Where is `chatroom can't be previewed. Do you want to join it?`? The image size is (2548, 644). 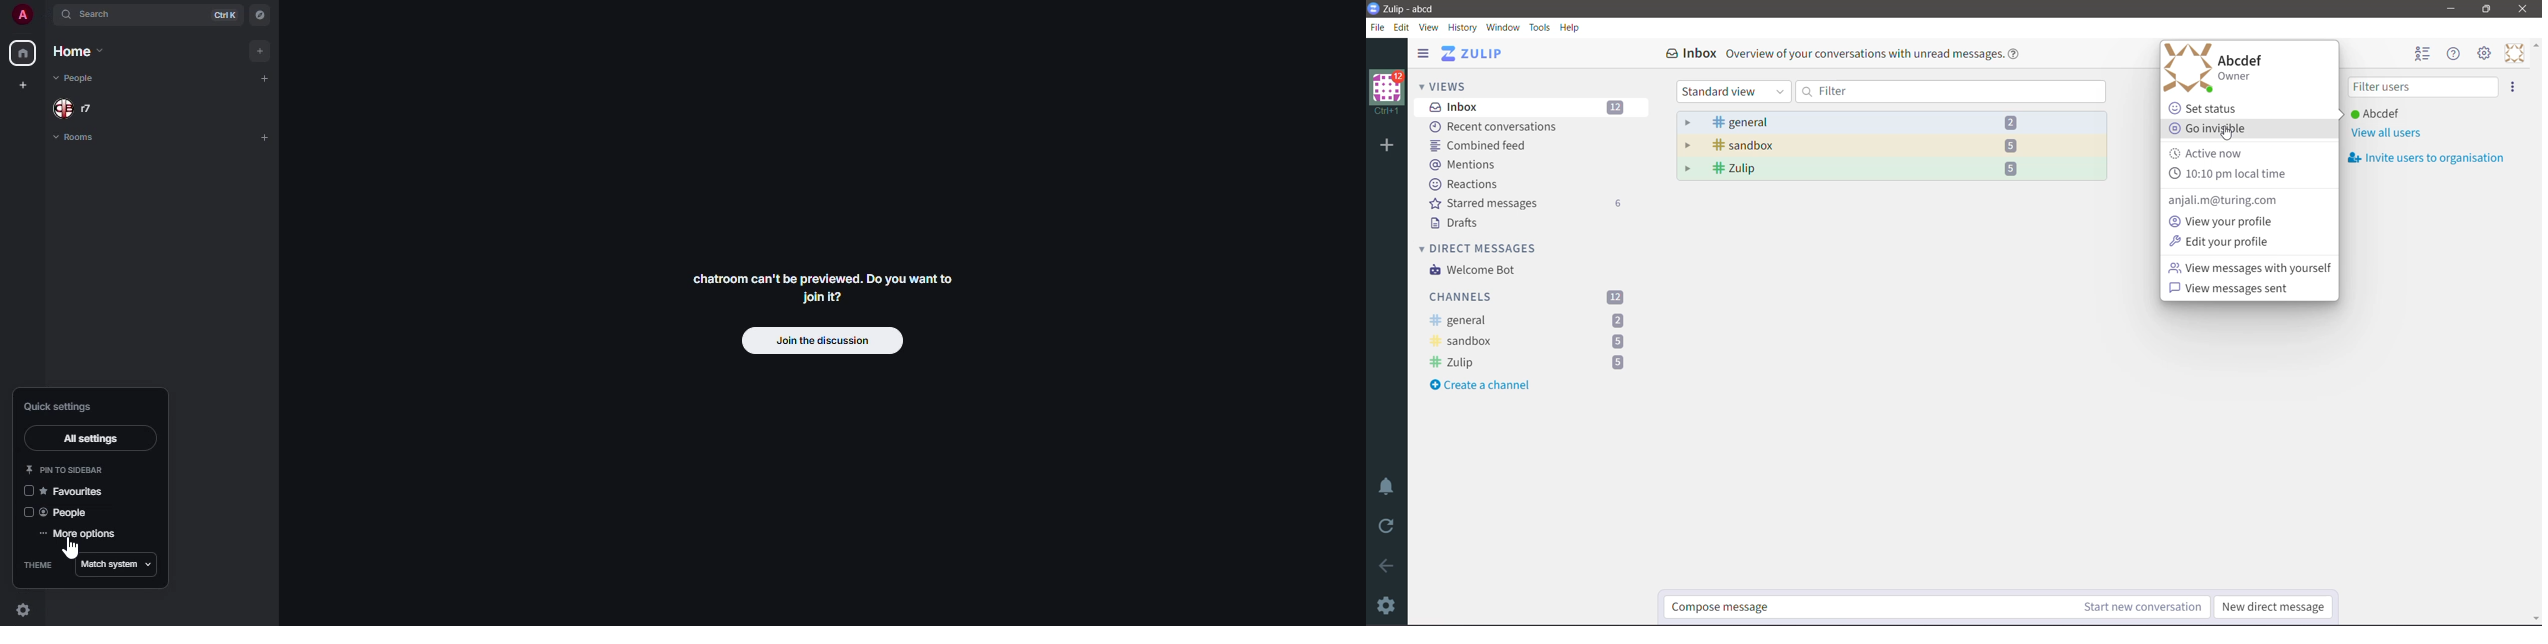 chatroom can't be previewed. Do you want to join it? is located at coordinates (817, 286).